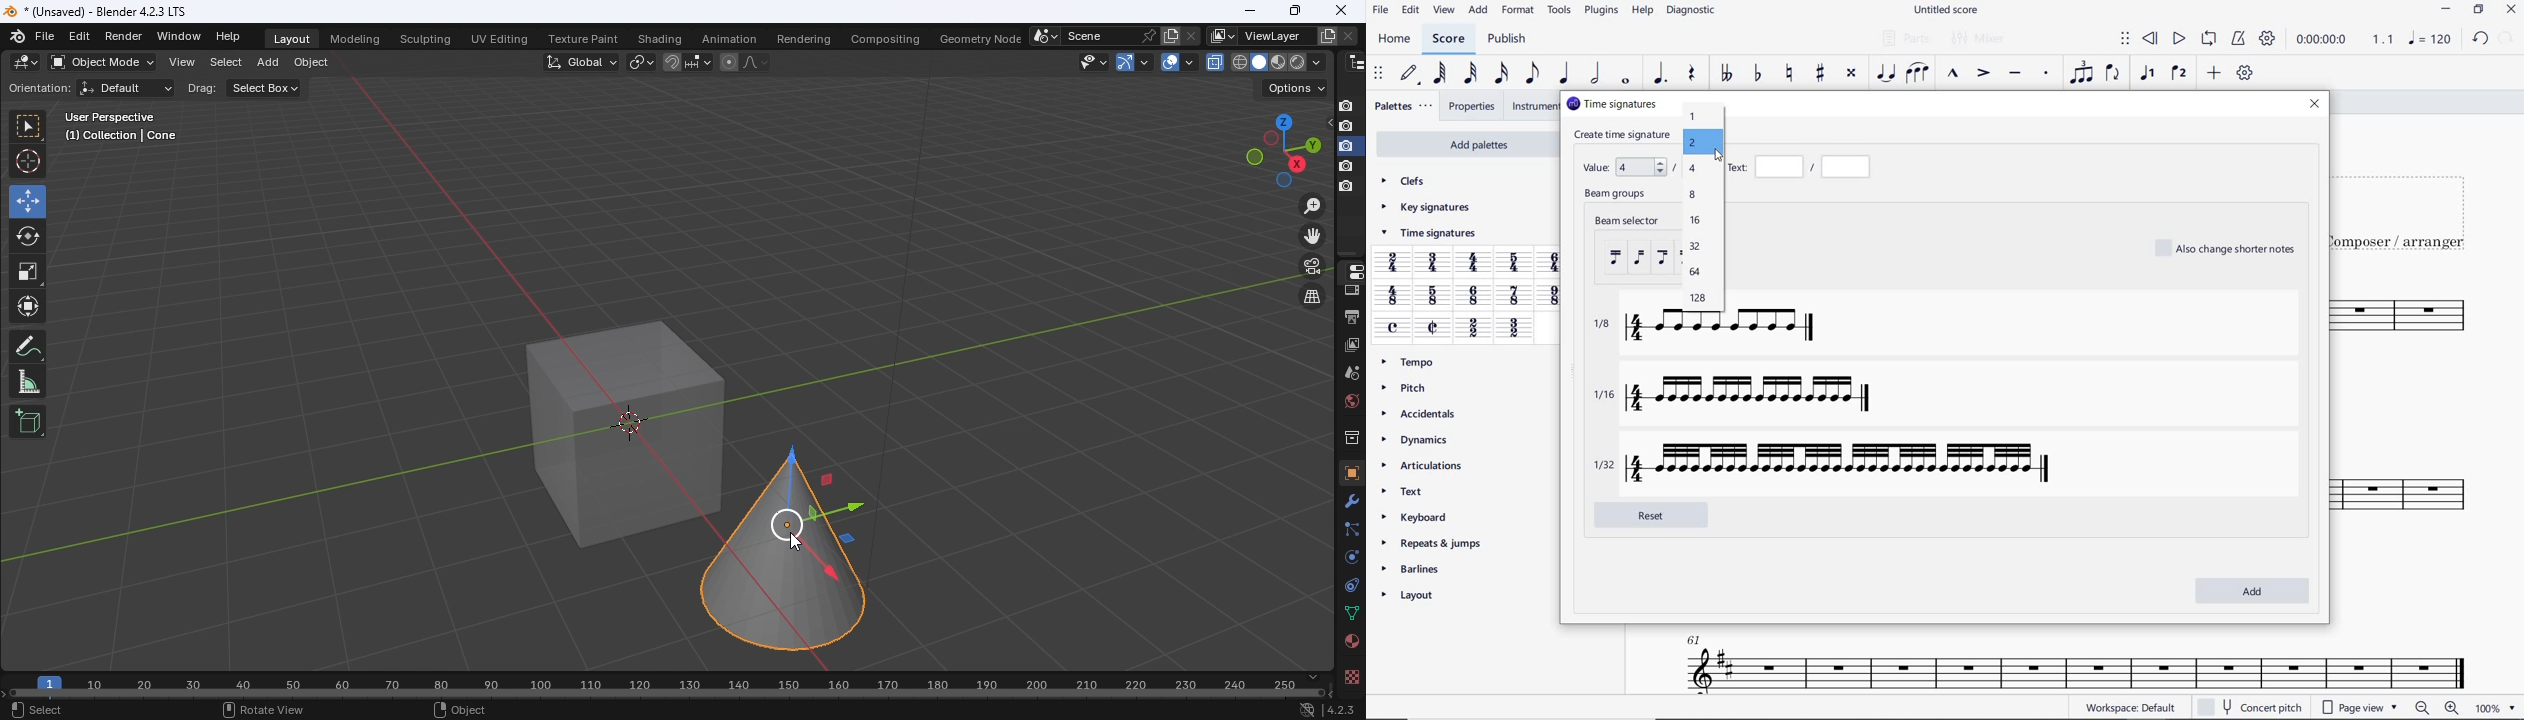  What do you see at coordinates (1411, 10) in the screenshot?
I see `EDIT` at bounding box center [1411, 10].